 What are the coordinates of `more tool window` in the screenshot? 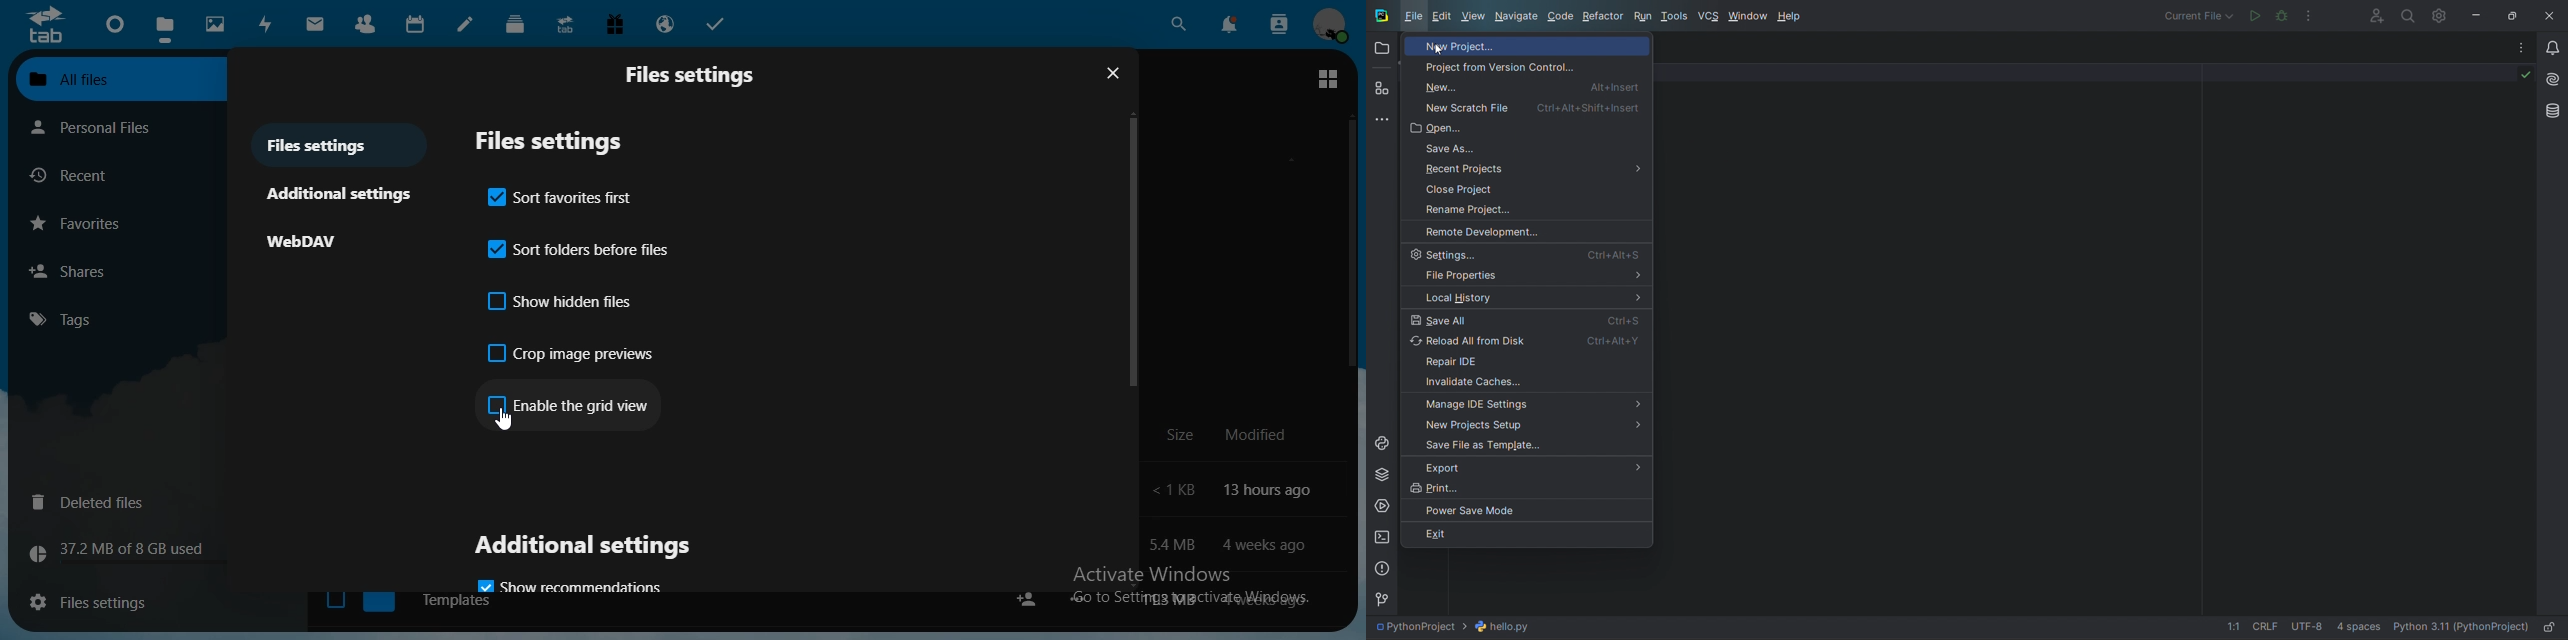 It's located at (1382, 120).